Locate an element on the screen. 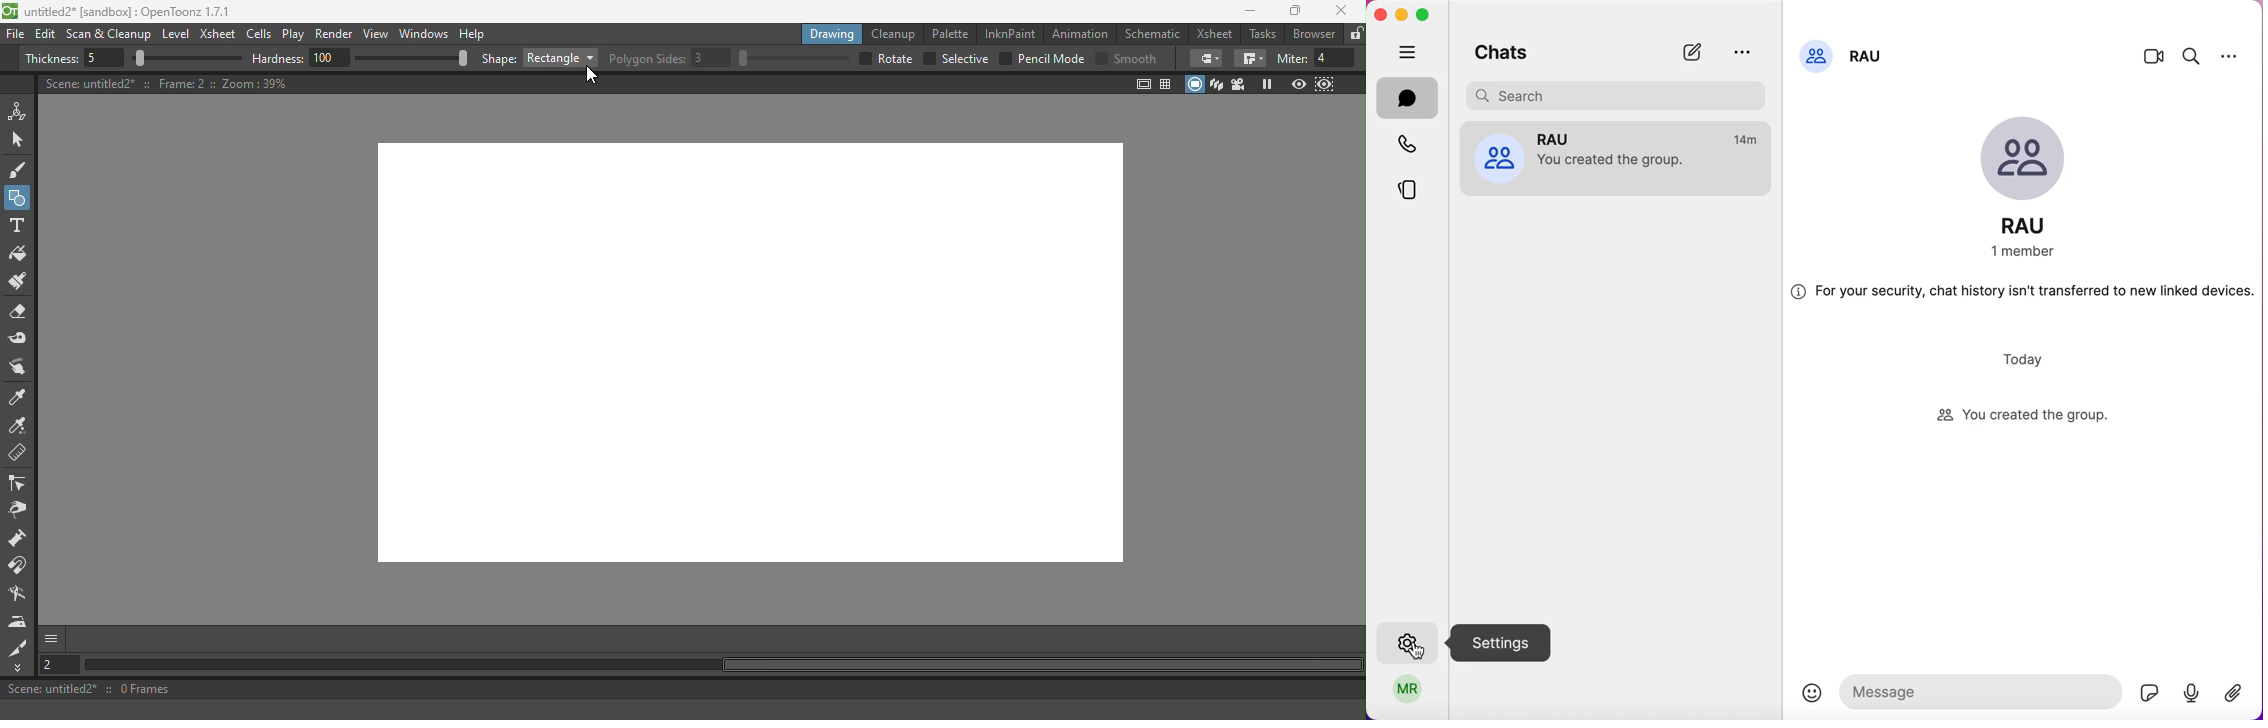 This screenshot has height=728, width=2268. attach is located at coordinates (2236, 693).